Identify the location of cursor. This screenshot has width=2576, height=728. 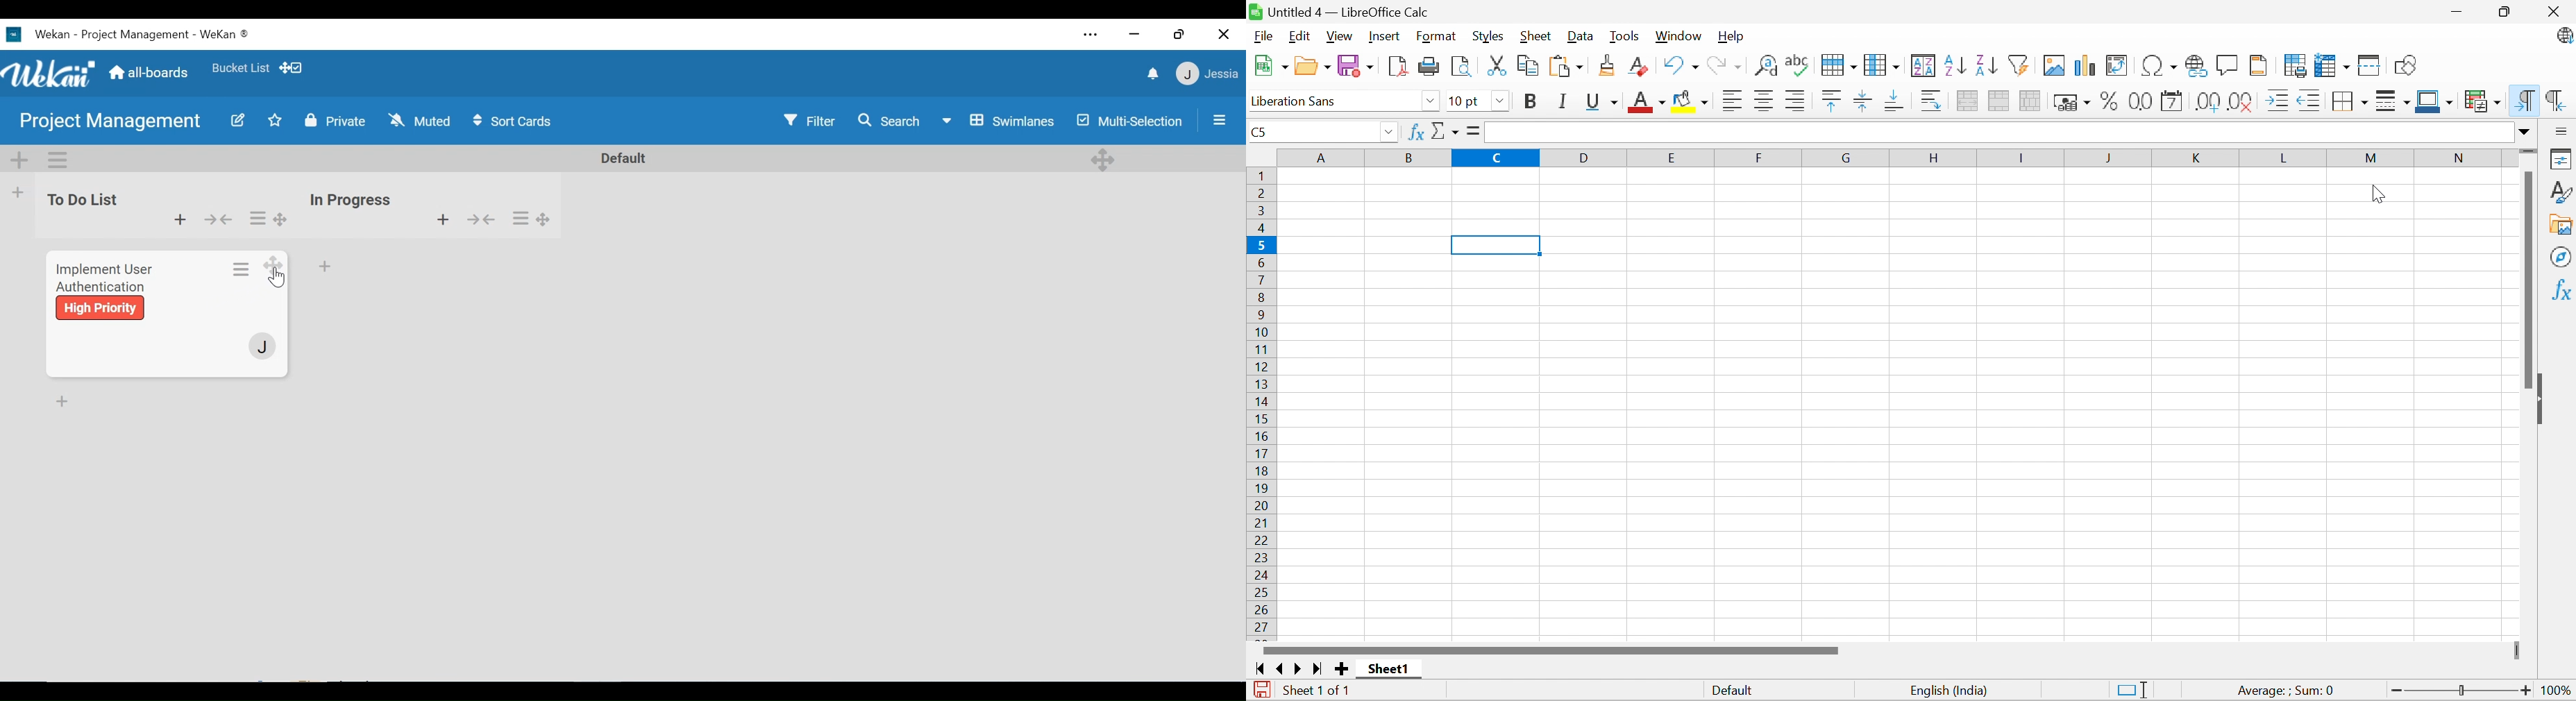
(279, 280).